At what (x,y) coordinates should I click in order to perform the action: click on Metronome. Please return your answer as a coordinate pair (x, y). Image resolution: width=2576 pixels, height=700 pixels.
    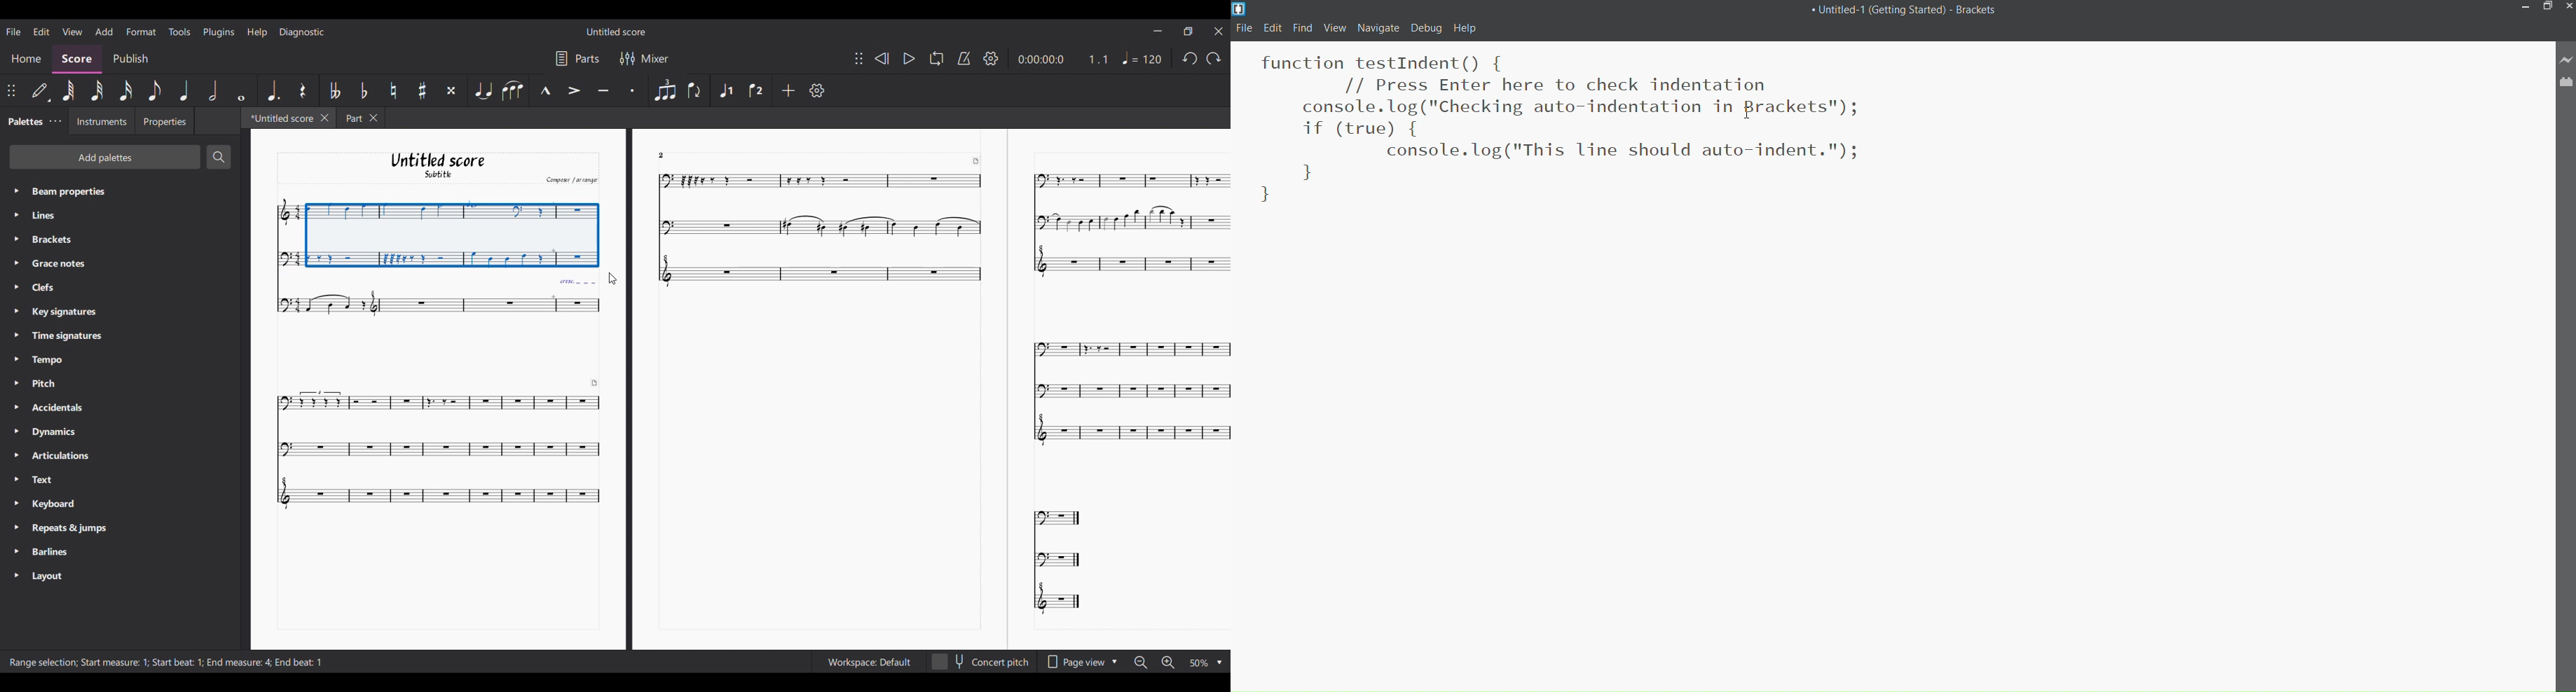
    Looking at the image, I should click on (964, 58).